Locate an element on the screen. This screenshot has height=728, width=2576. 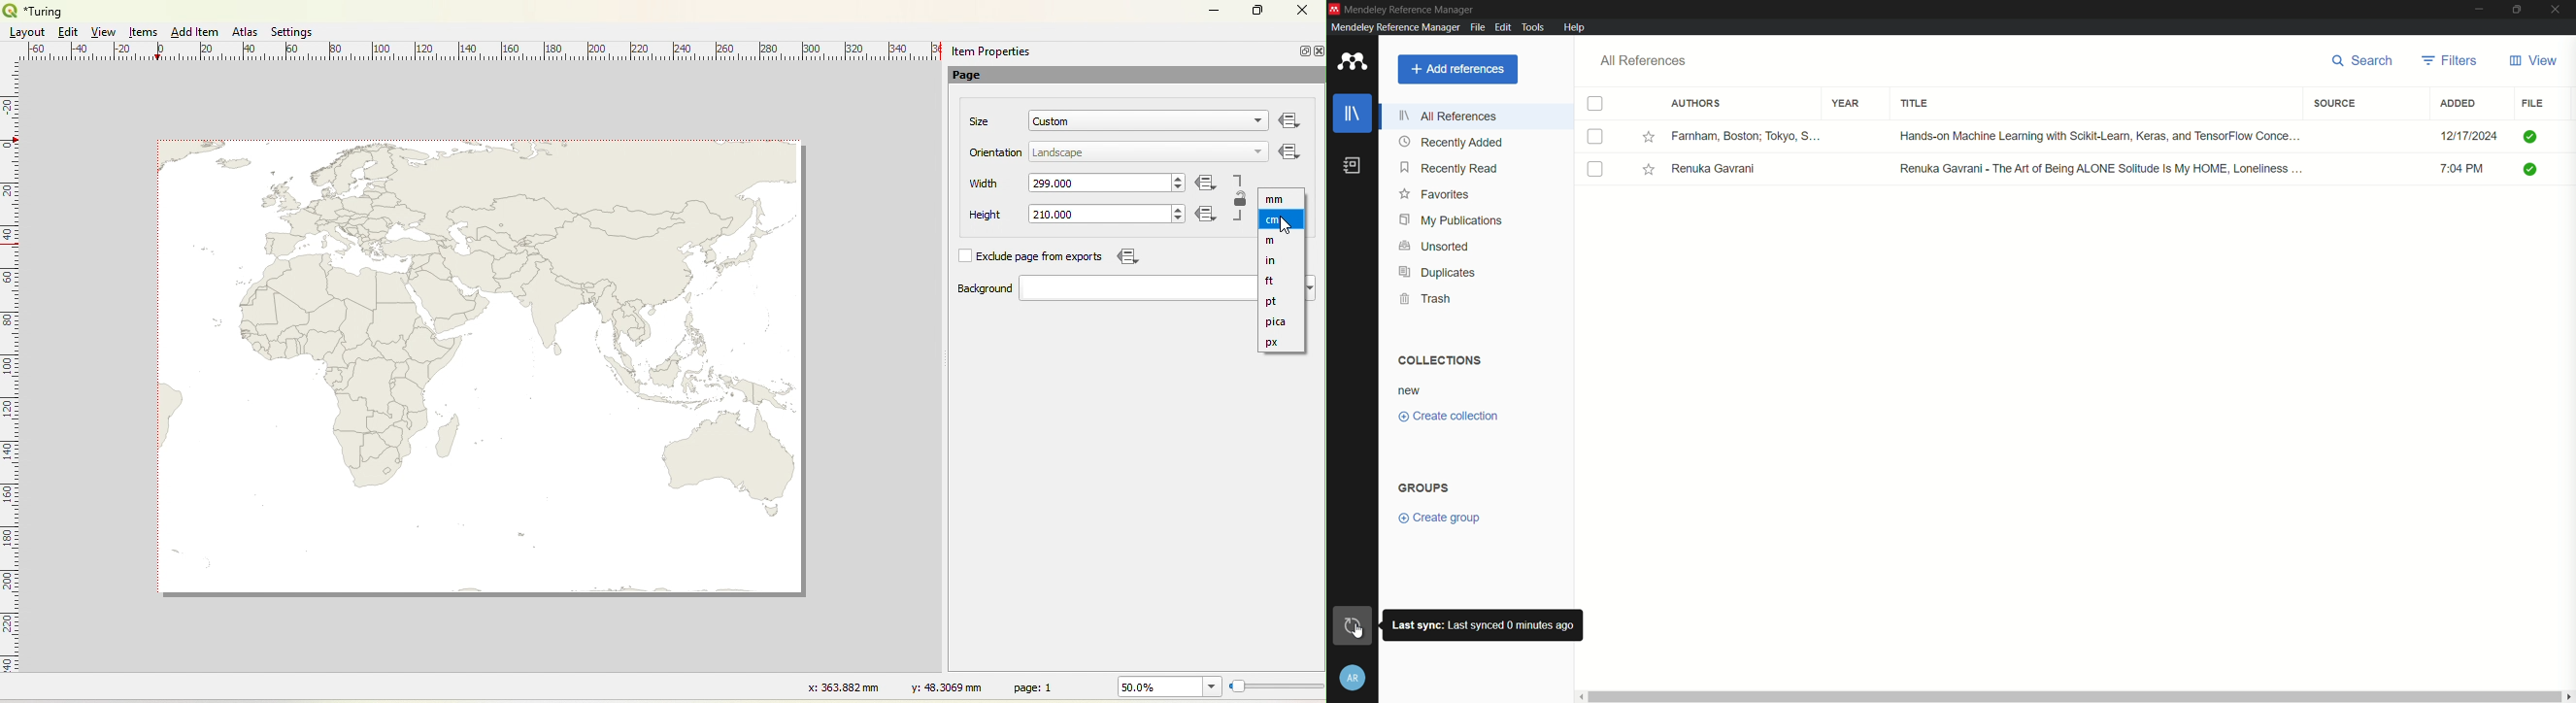
recently added is located at coordinates (1449, 168).